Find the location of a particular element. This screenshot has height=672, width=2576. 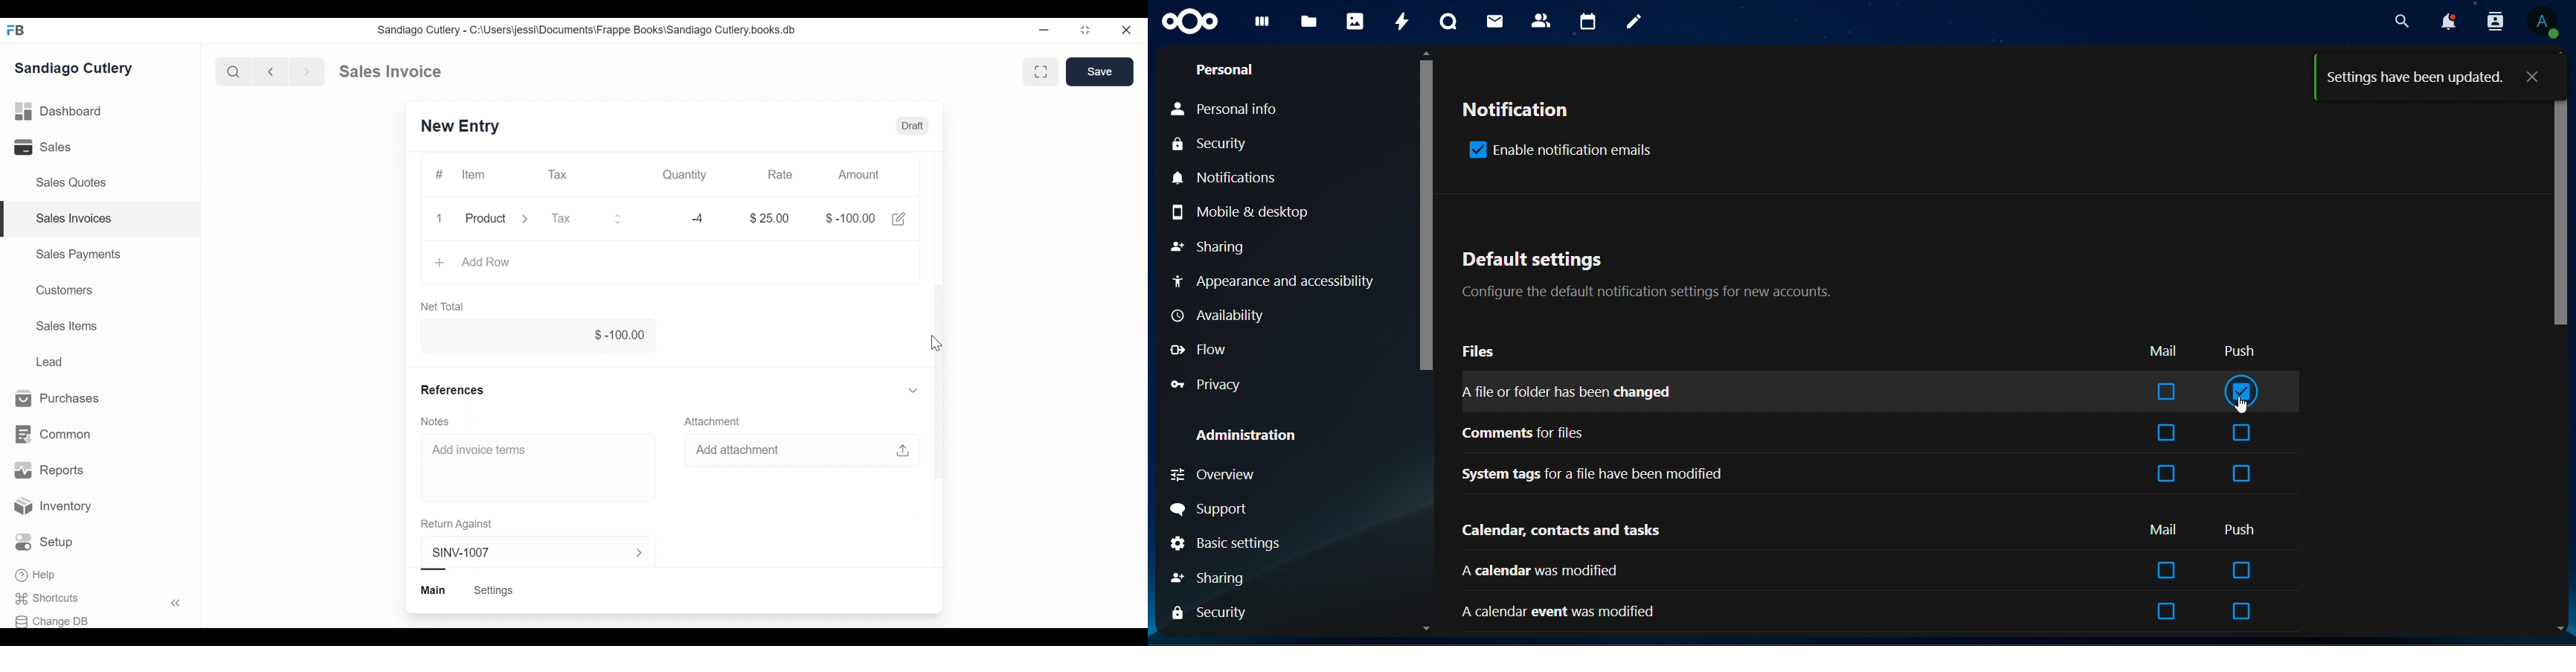

Sales invoice is located at coordinates (390, 72).